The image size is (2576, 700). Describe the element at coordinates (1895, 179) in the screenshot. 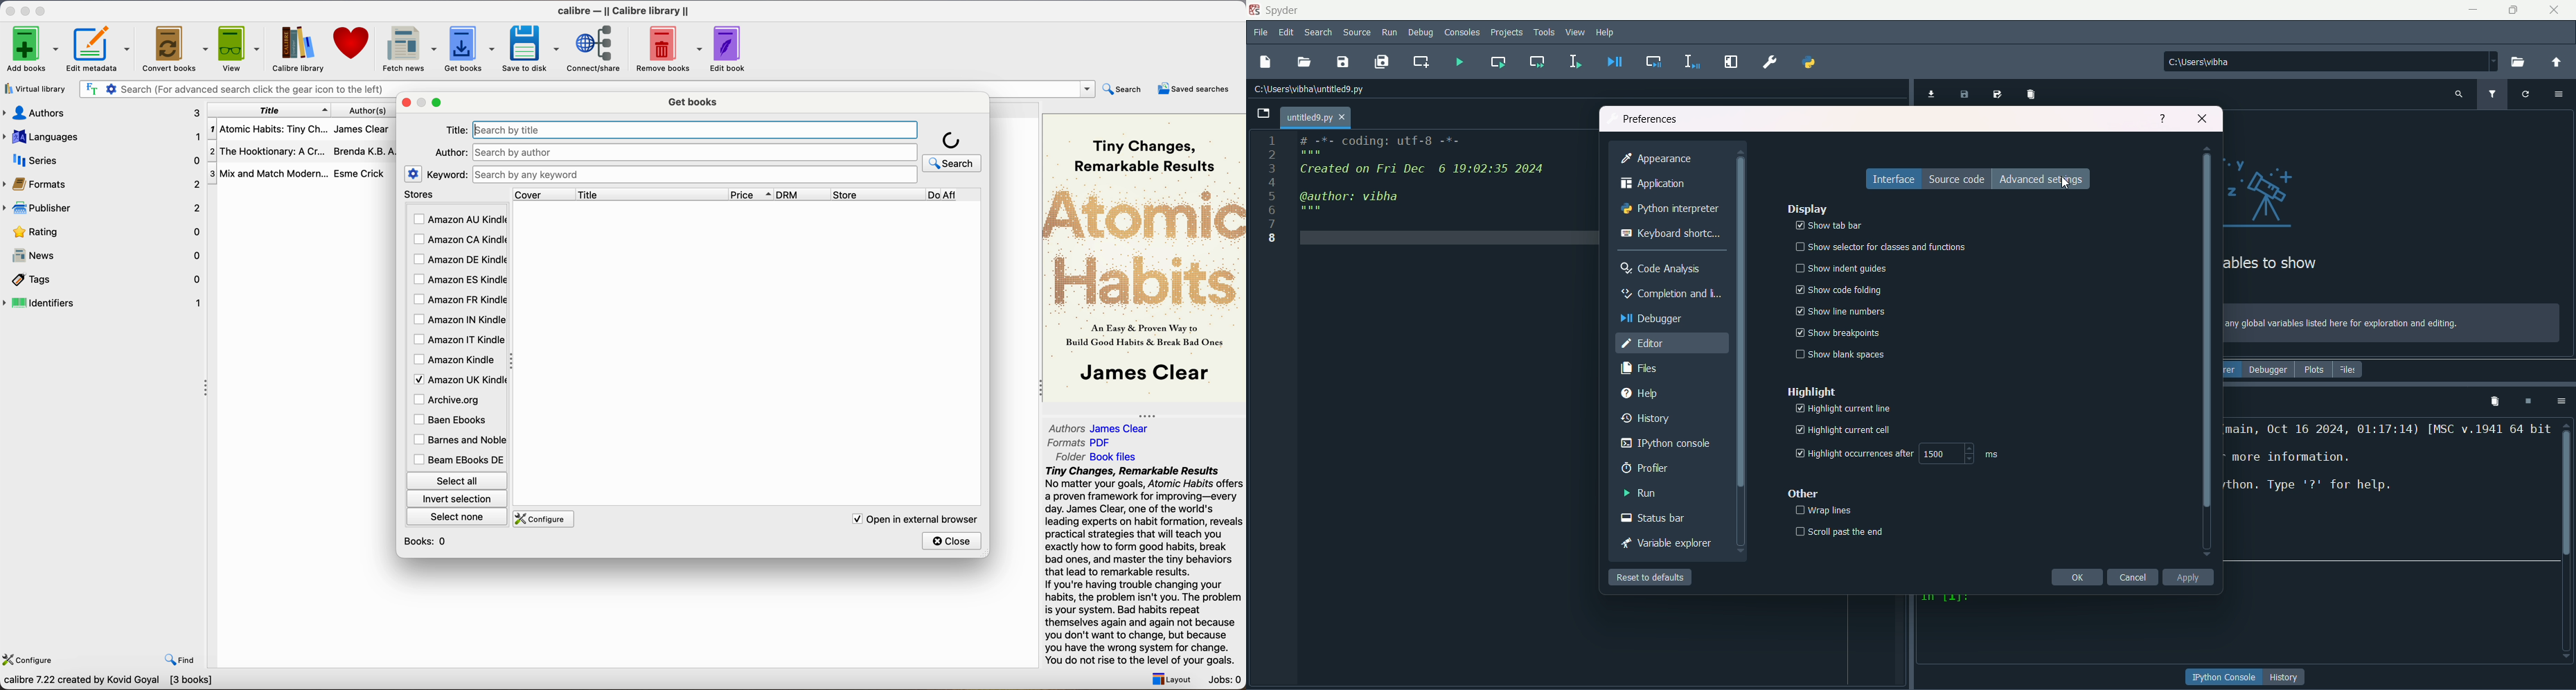

I see `interface` at that location.